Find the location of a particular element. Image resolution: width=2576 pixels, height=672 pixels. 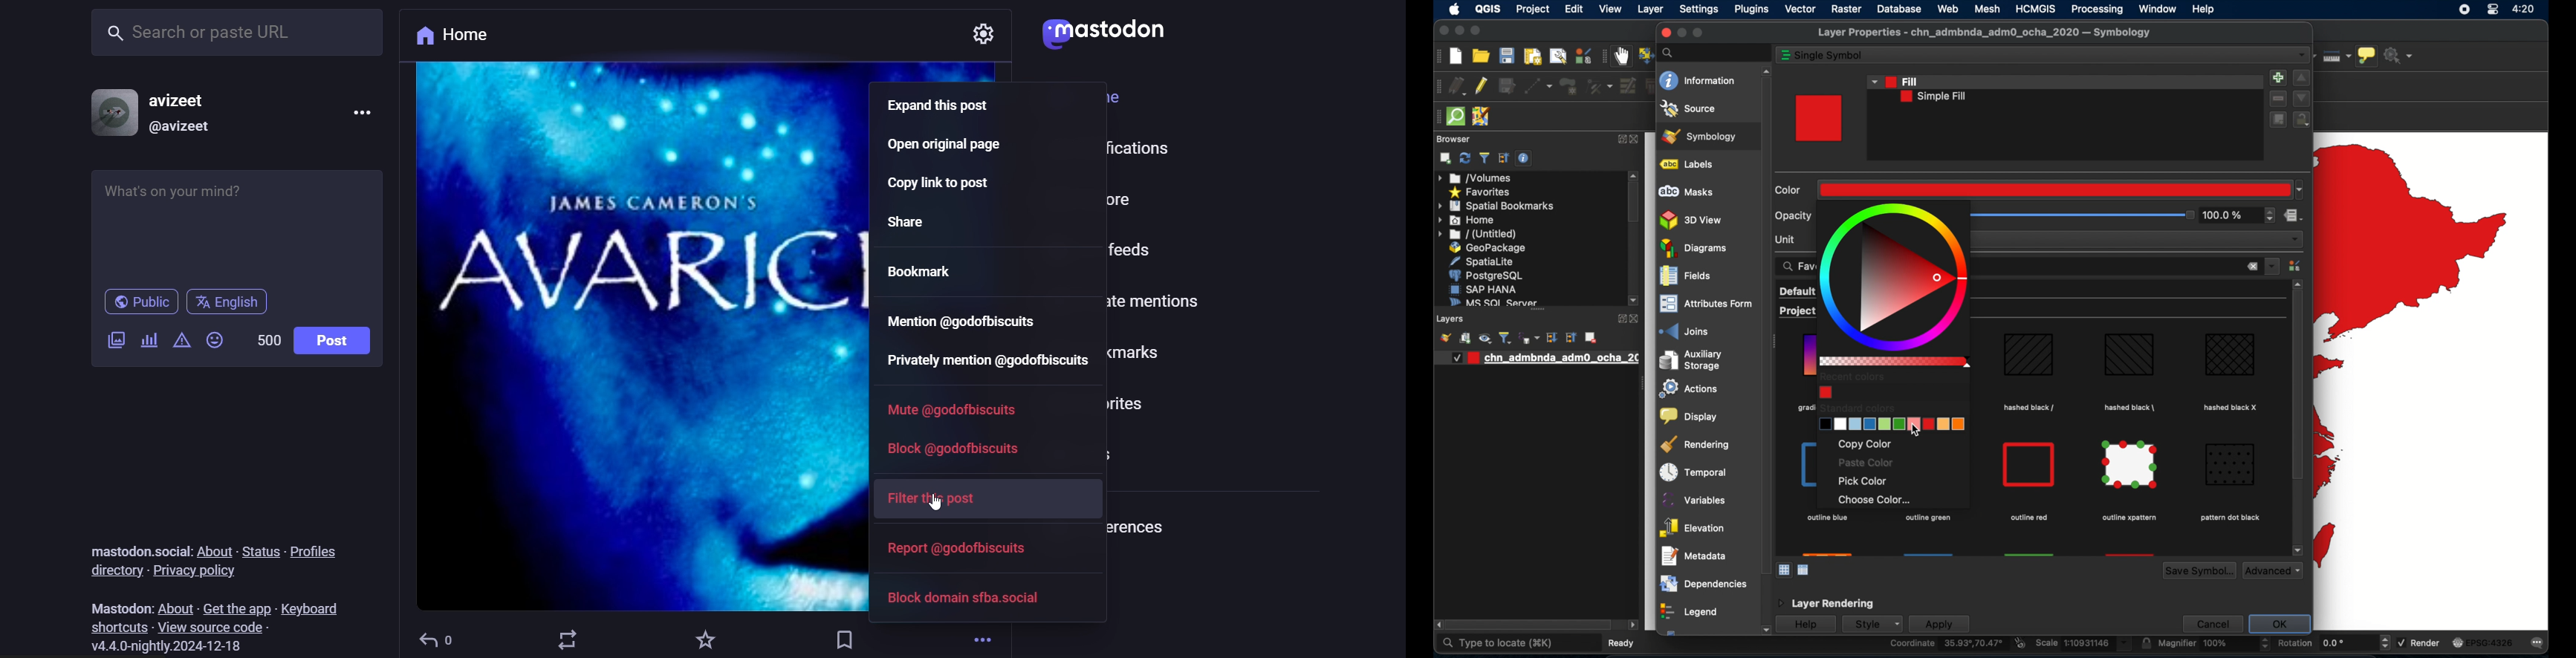

profiles is located at coordinates (315, 550).